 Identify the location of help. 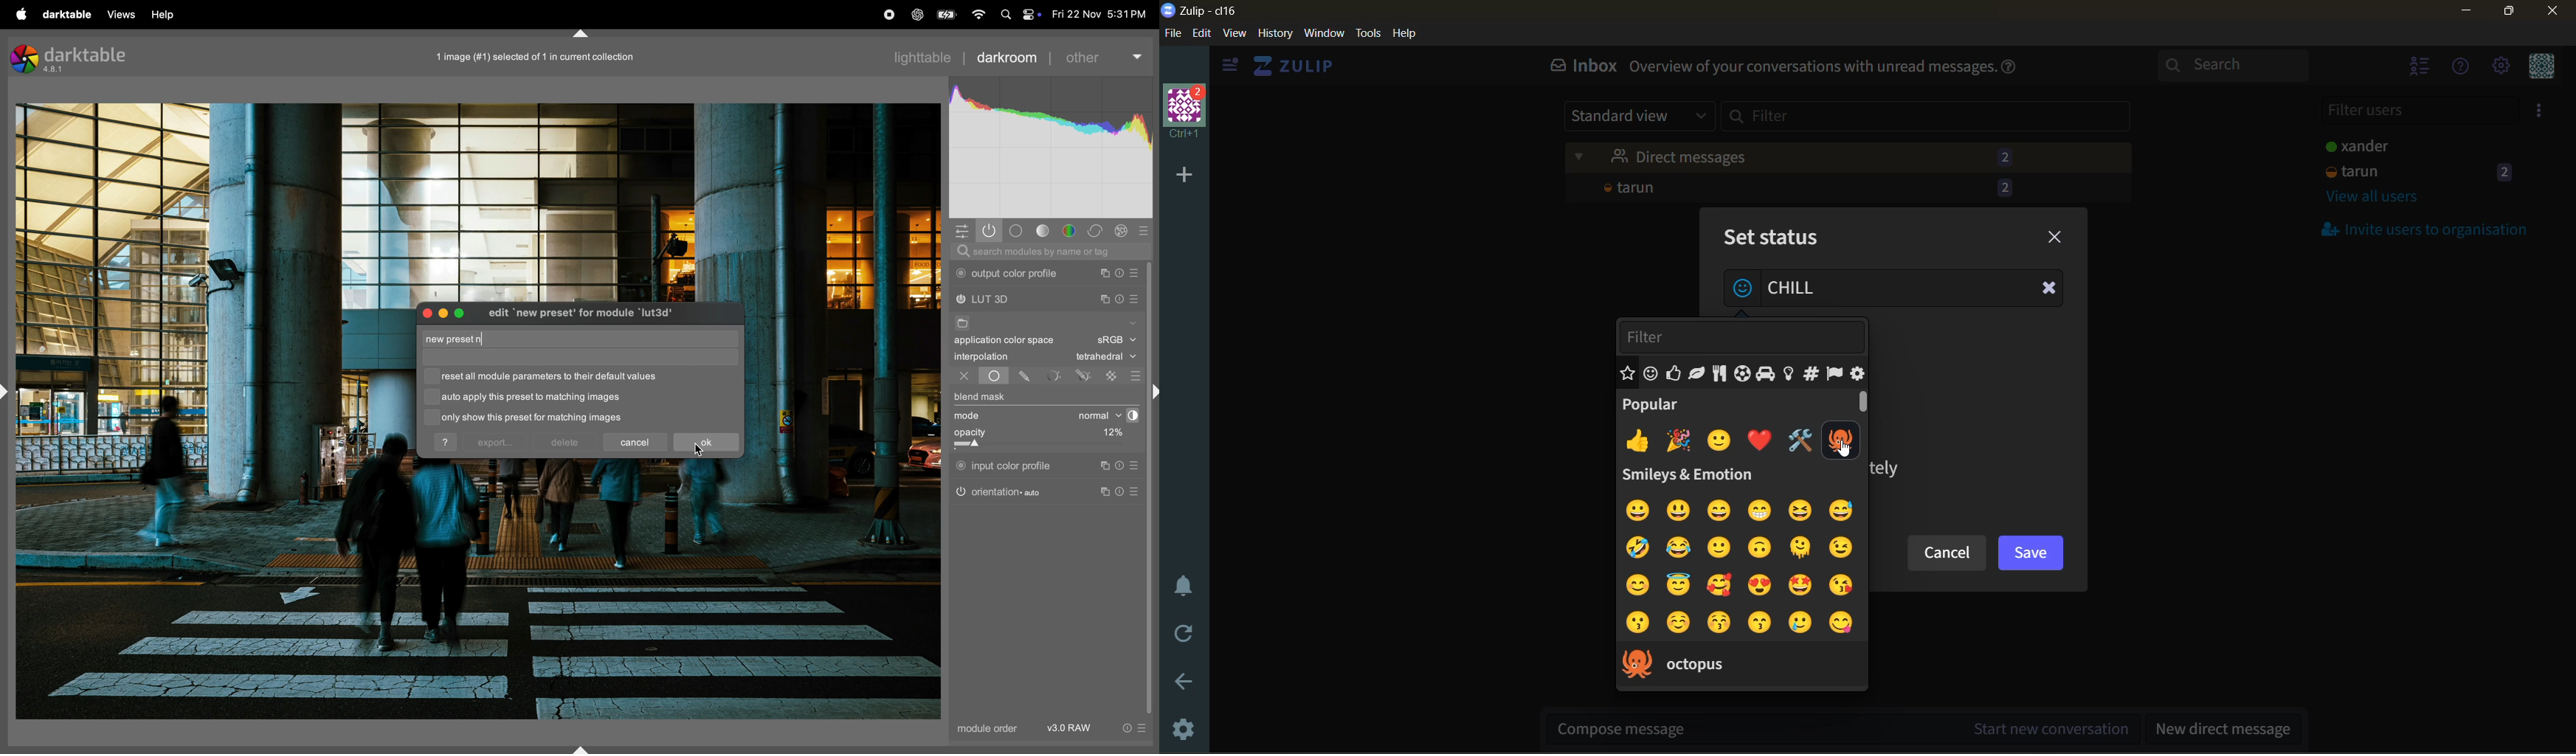
(2012, 66).